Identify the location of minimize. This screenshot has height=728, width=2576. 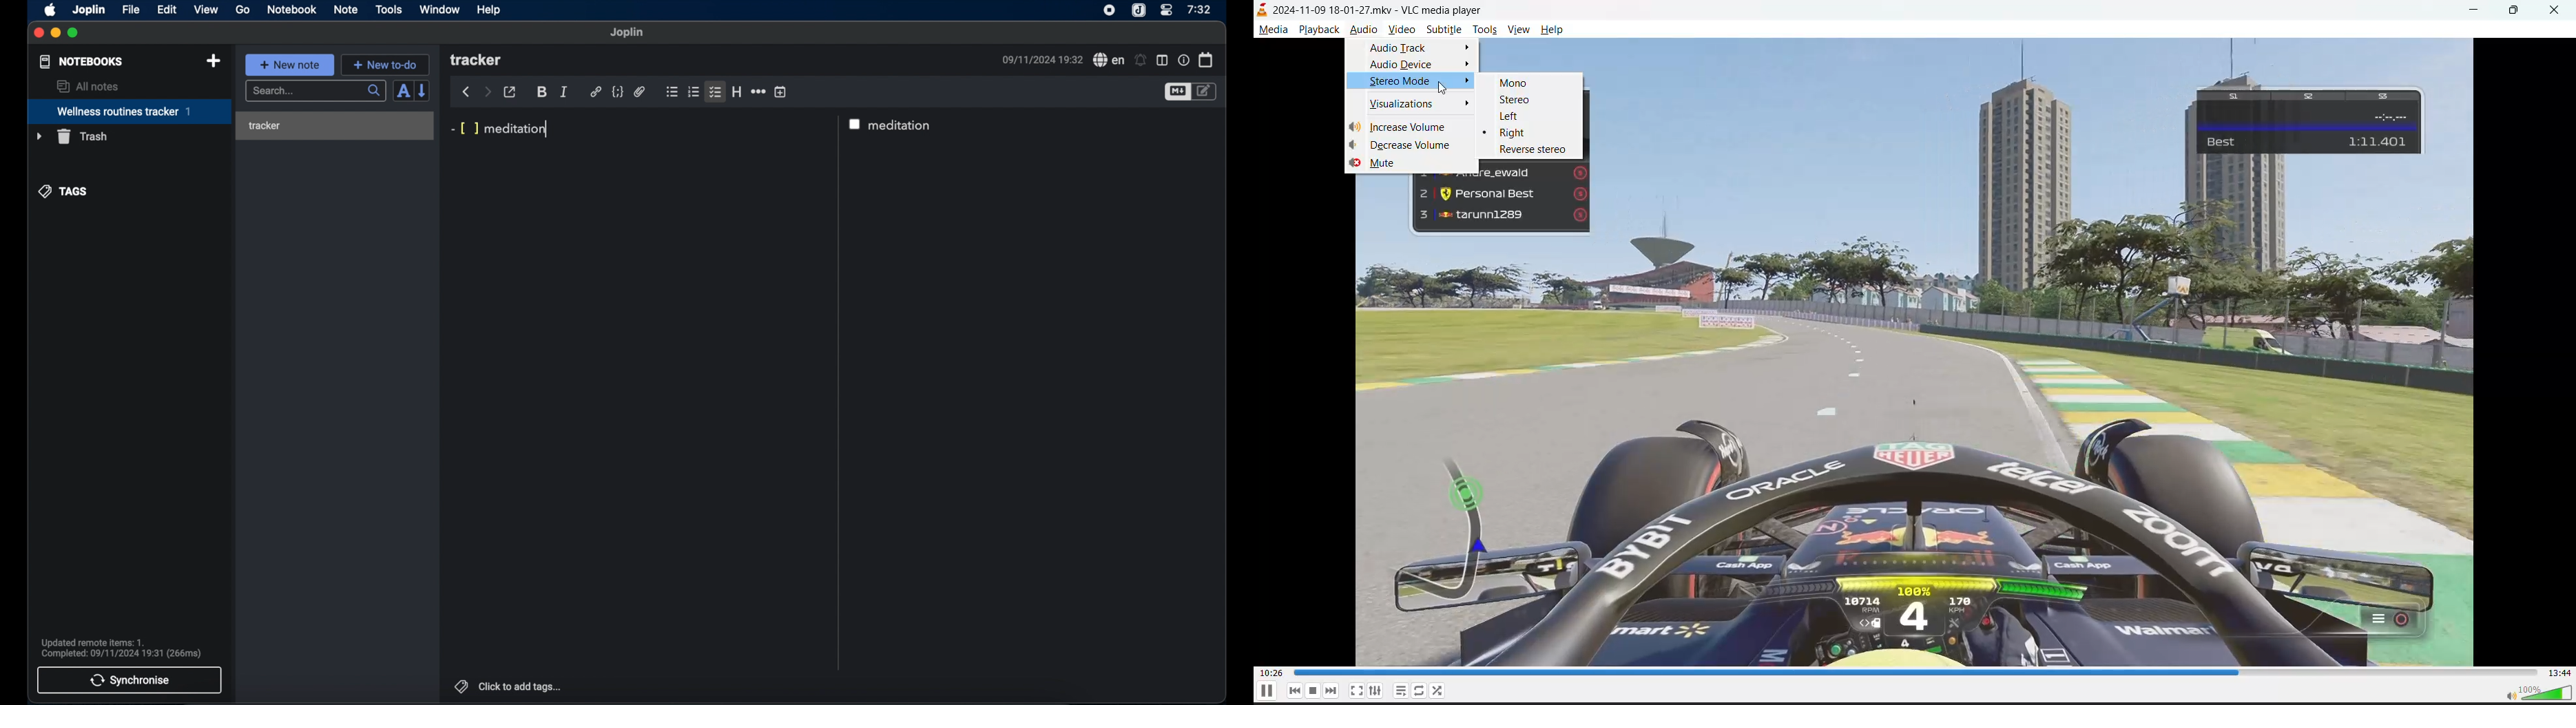
(56, 33).